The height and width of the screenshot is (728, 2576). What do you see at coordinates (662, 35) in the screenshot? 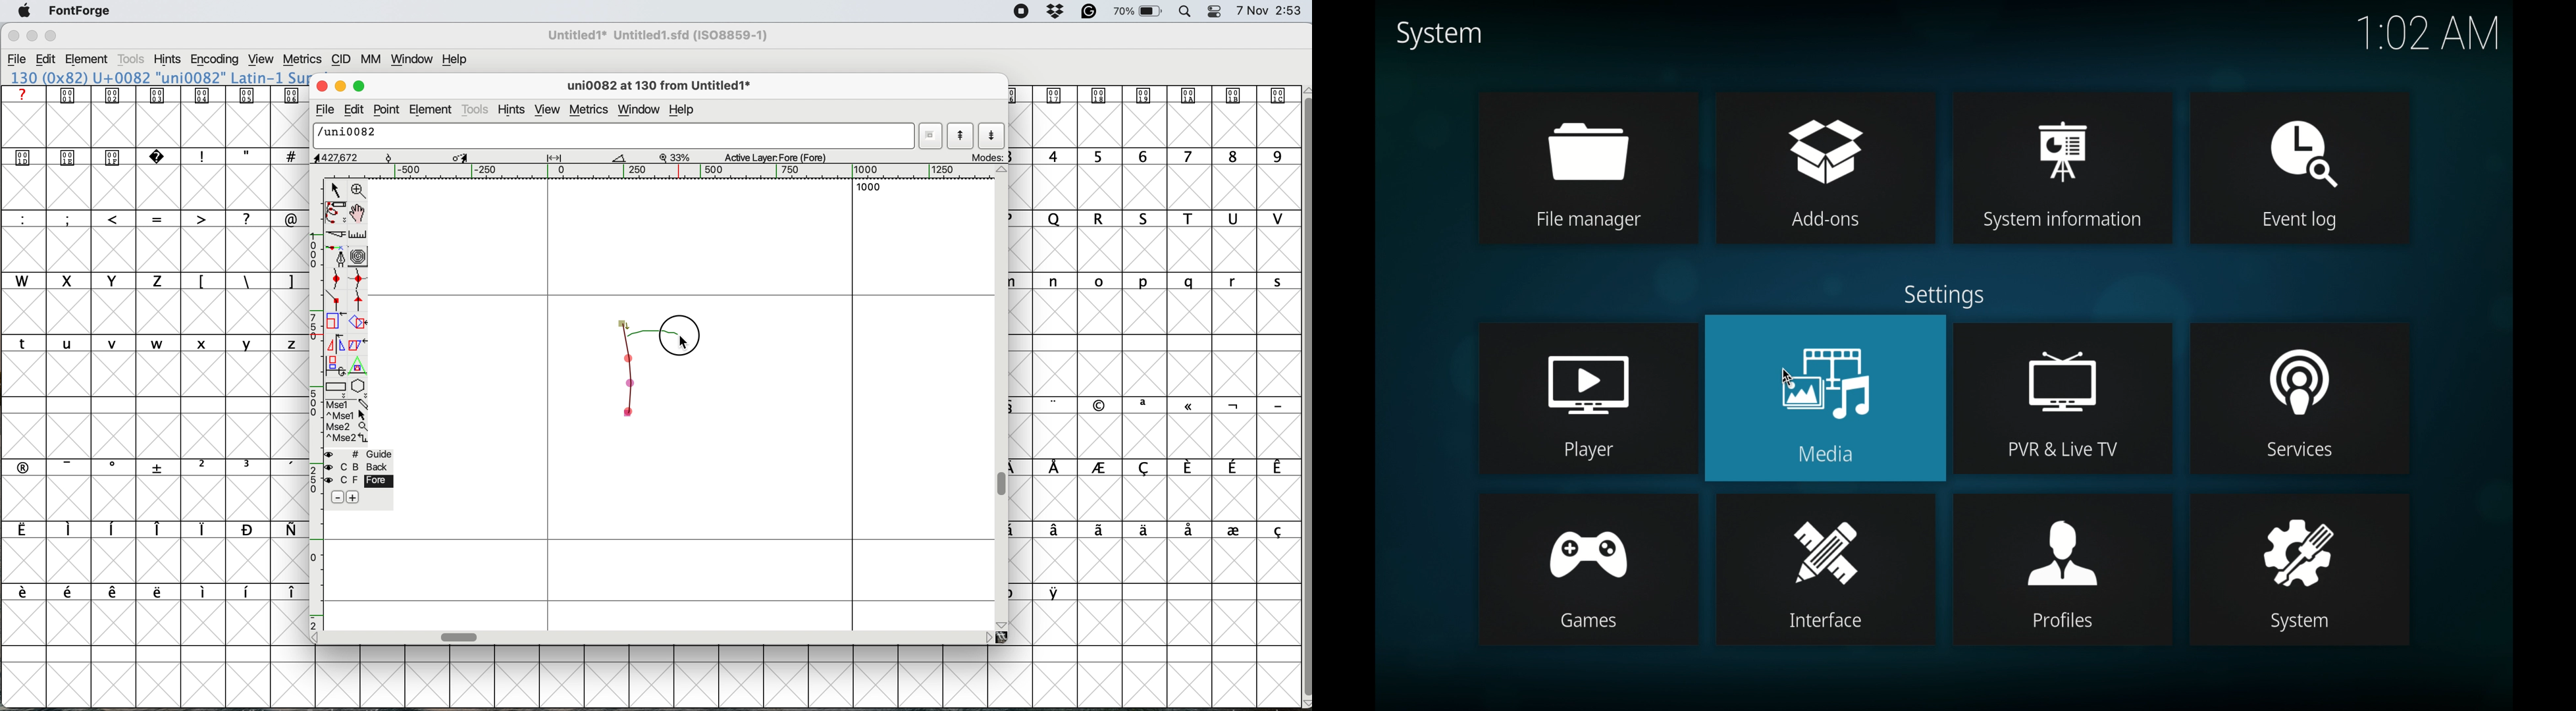
I see `font name` at bounding box center [662, 35].